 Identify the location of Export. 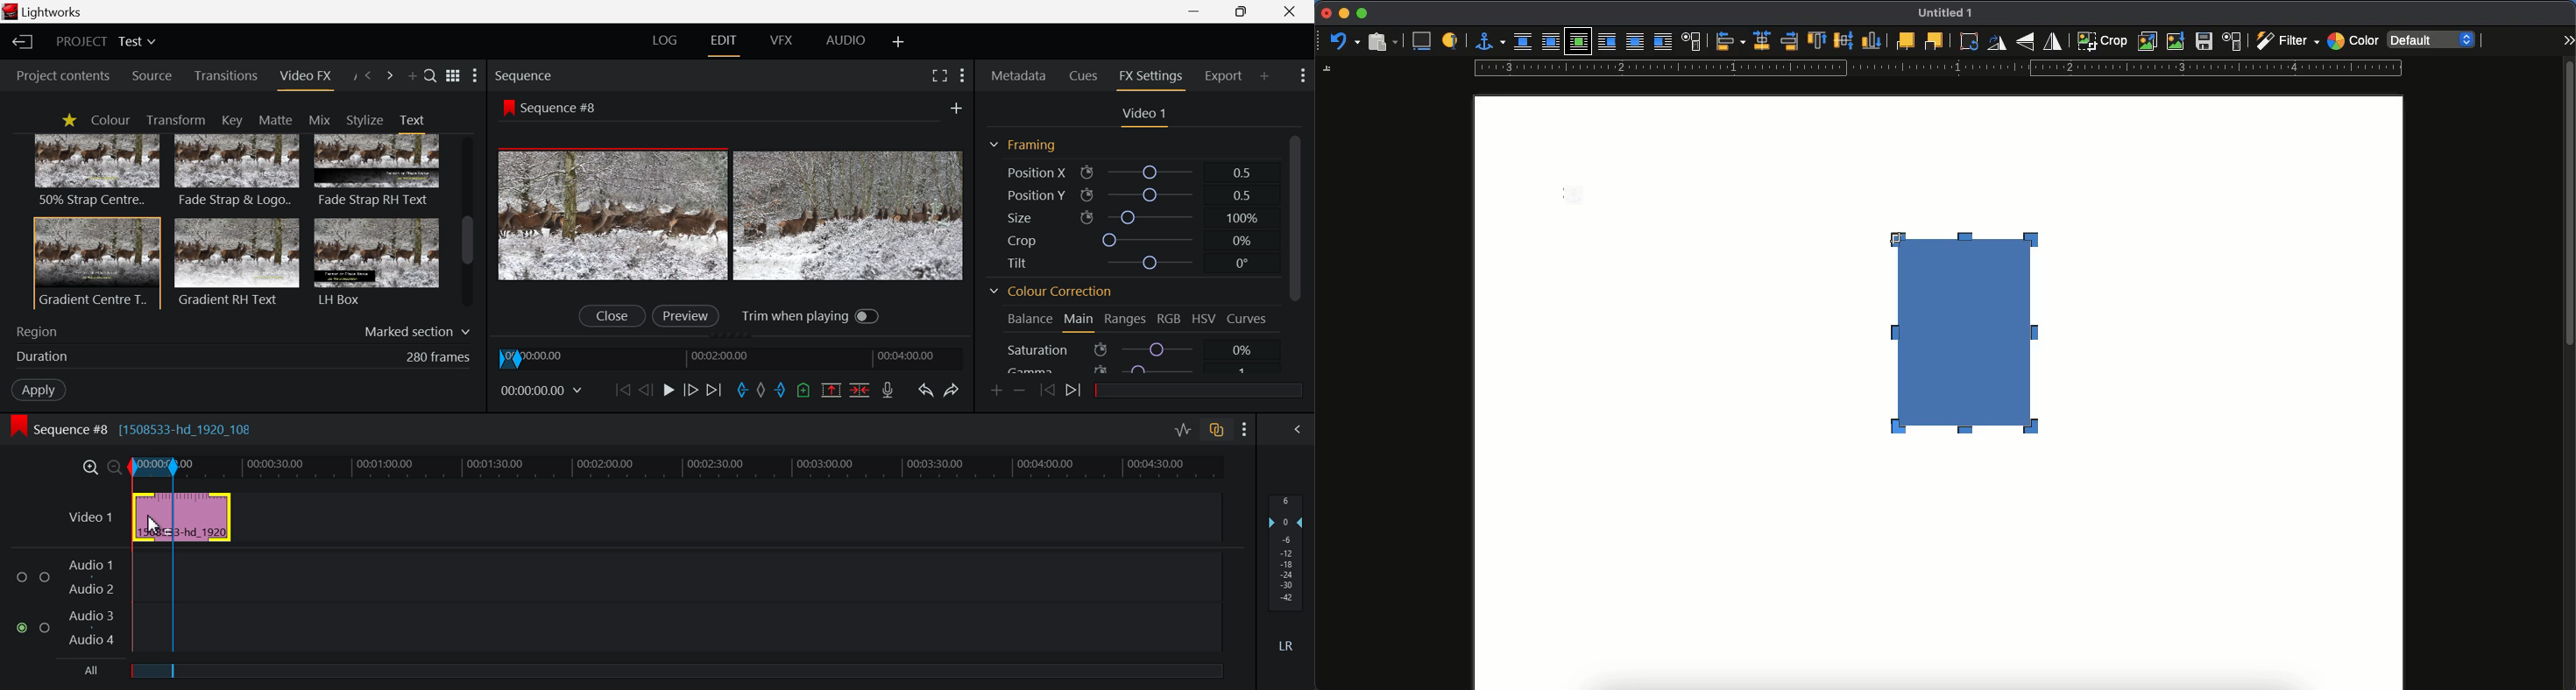
(1225, 74).